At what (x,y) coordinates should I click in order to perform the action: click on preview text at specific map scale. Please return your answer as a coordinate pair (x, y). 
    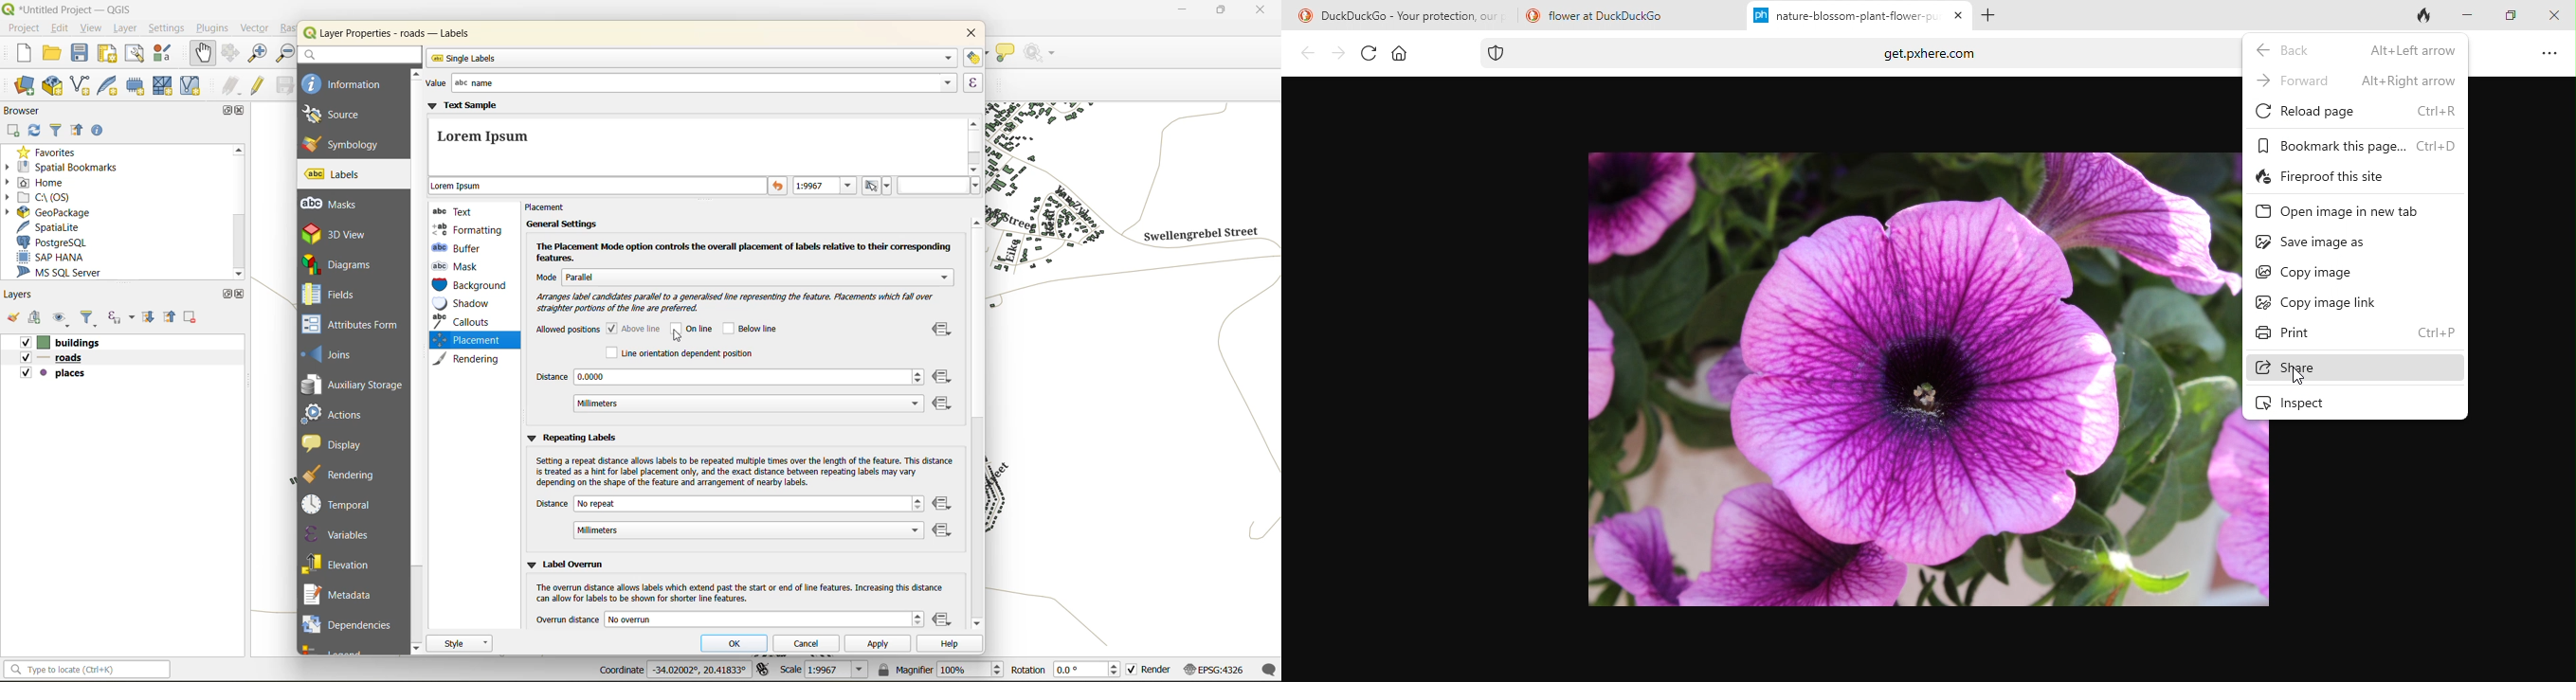
    Looking at the image, I should click on (827, 188).